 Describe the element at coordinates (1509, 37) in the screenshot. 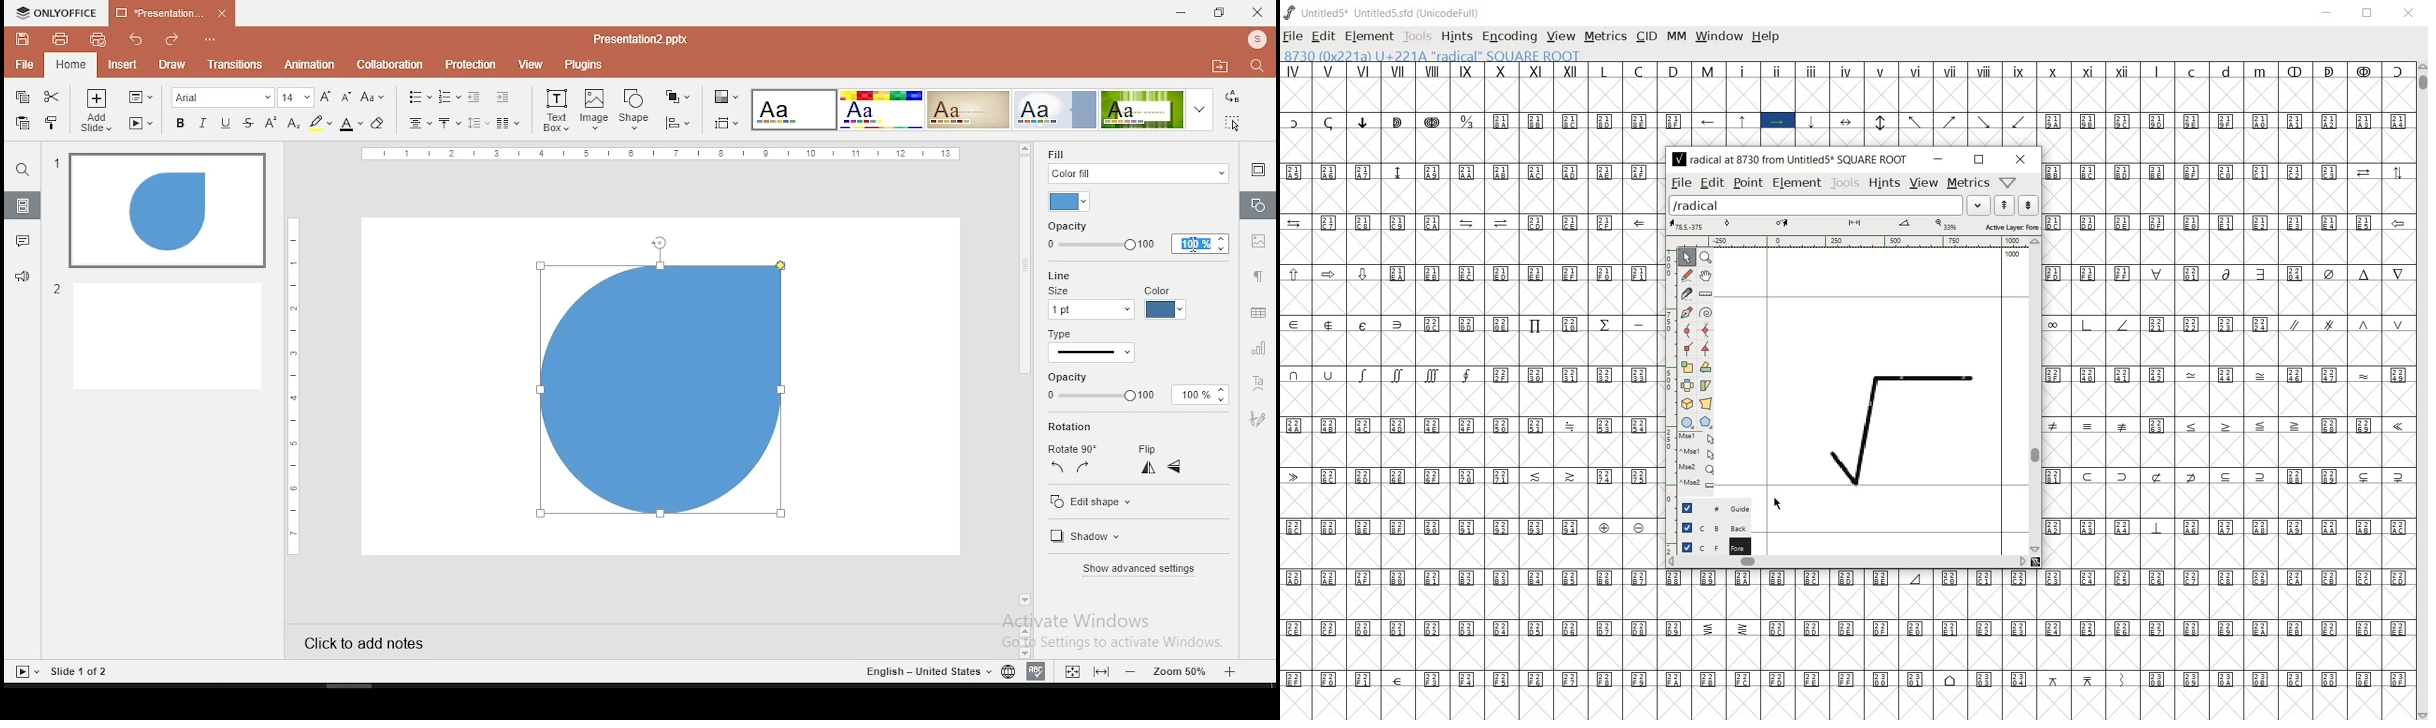

I see `ENCODING` at that location.